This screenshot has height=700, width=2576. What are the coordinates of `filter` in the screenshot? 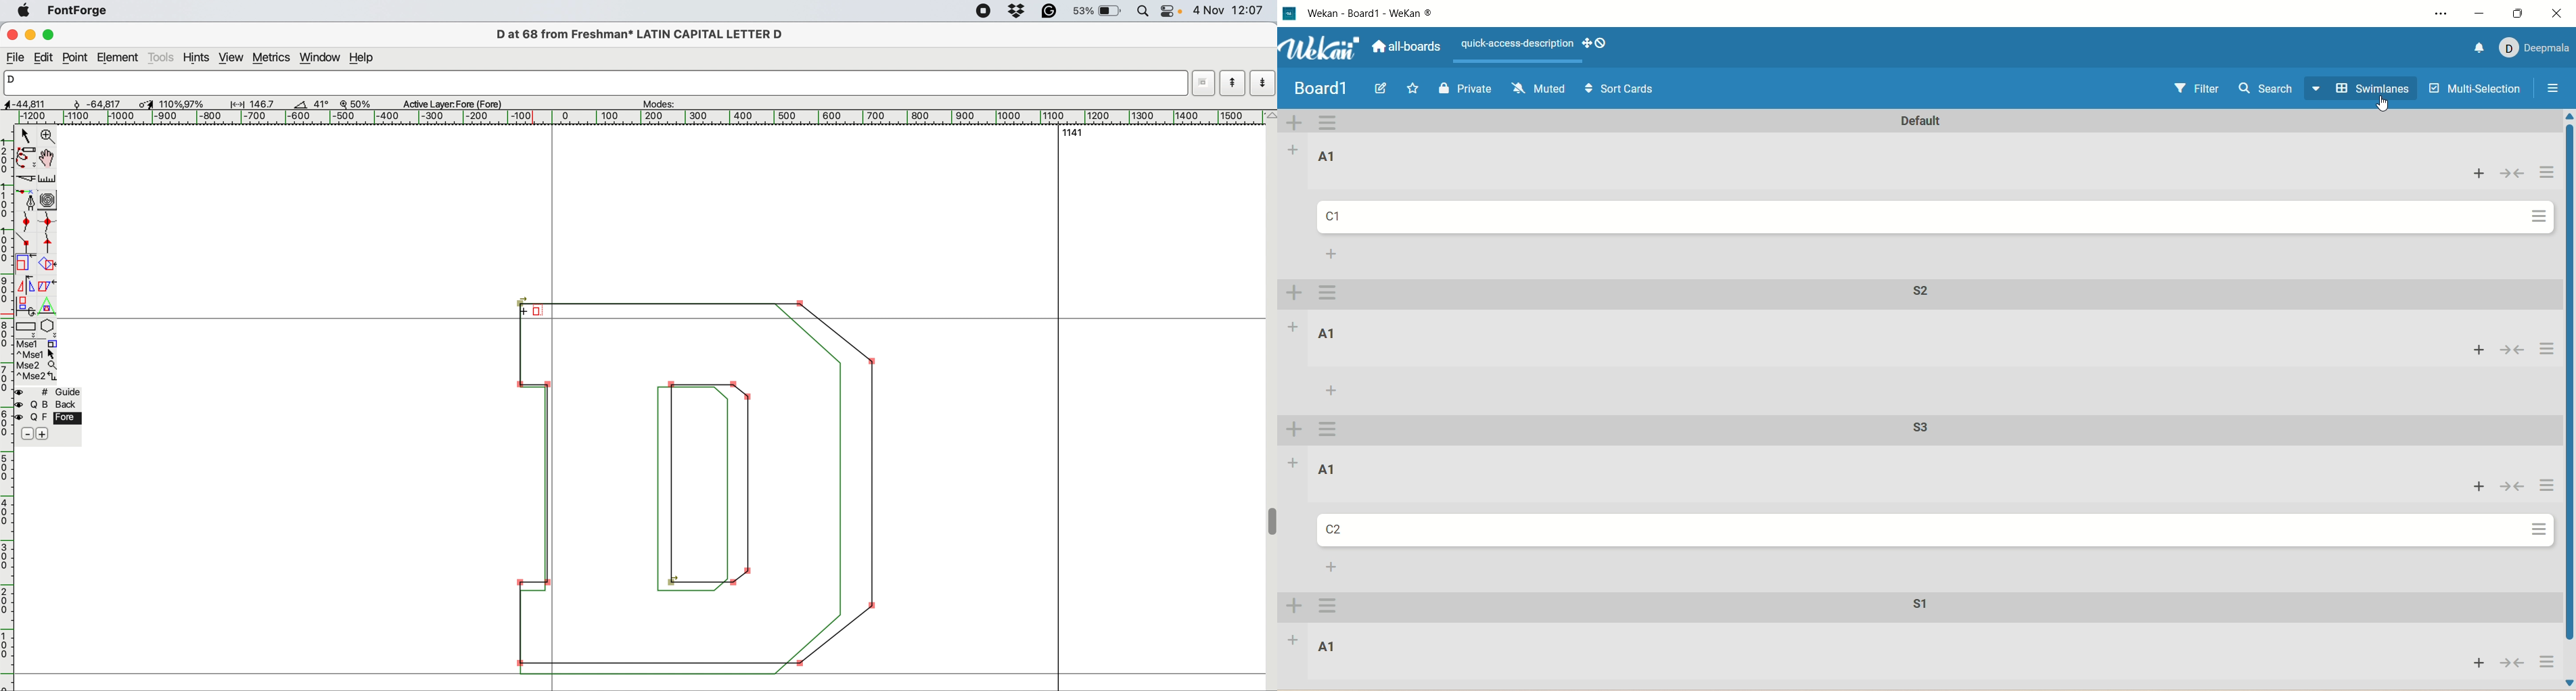 It's located at (2201, 92).